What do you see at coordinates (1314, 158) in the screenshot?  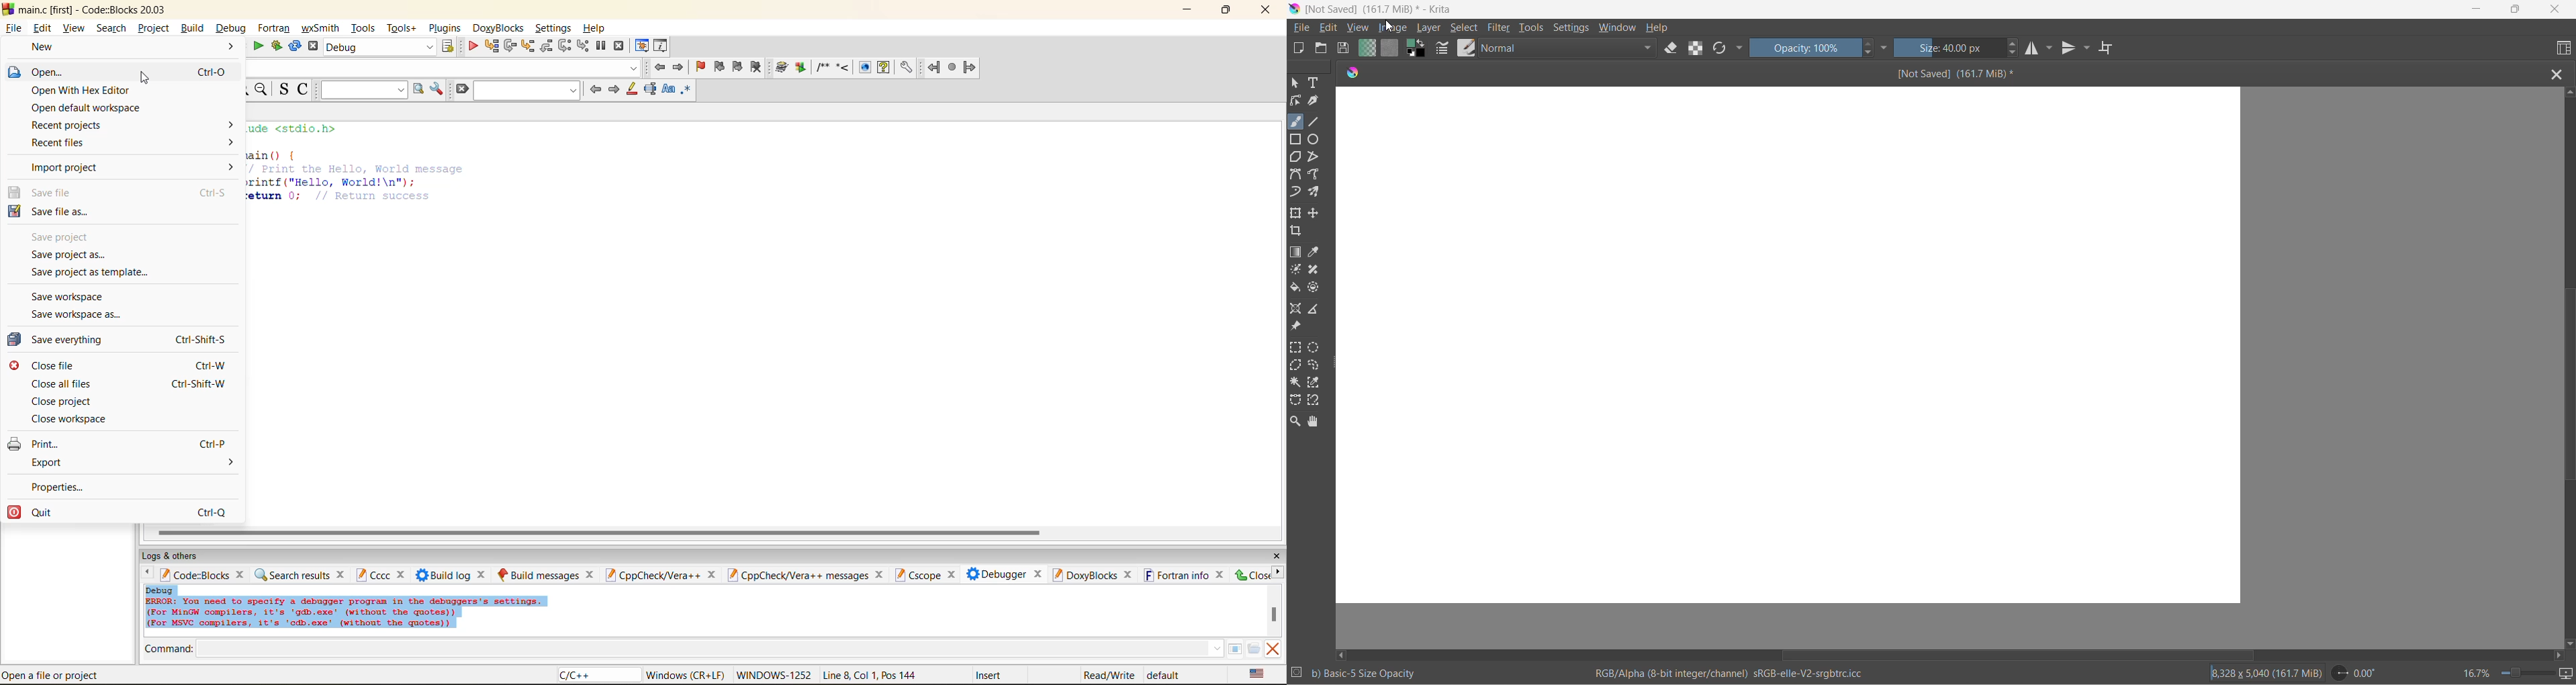 I see `polyline tool` at bounding box center [1314, 158].